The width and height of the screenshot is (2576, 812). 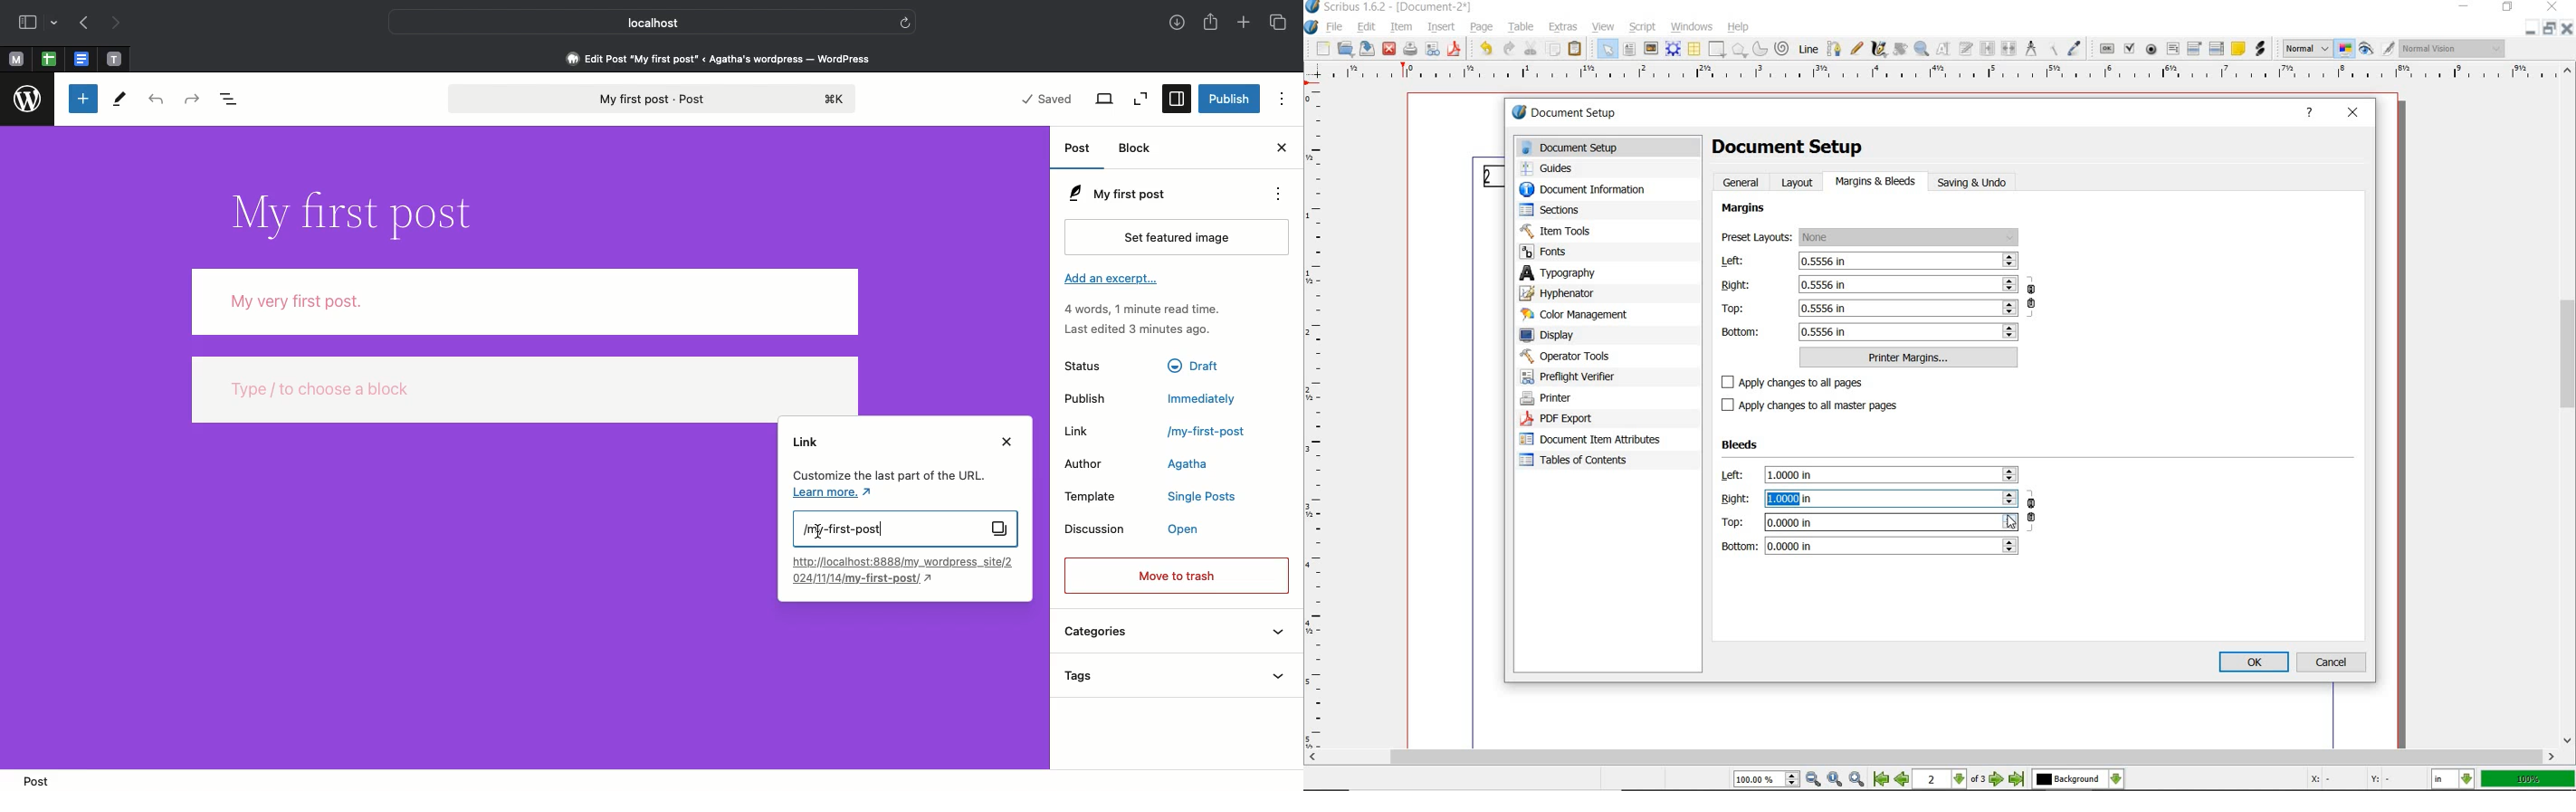 I want to click on Move to trash, so click(x=1177, y=577).